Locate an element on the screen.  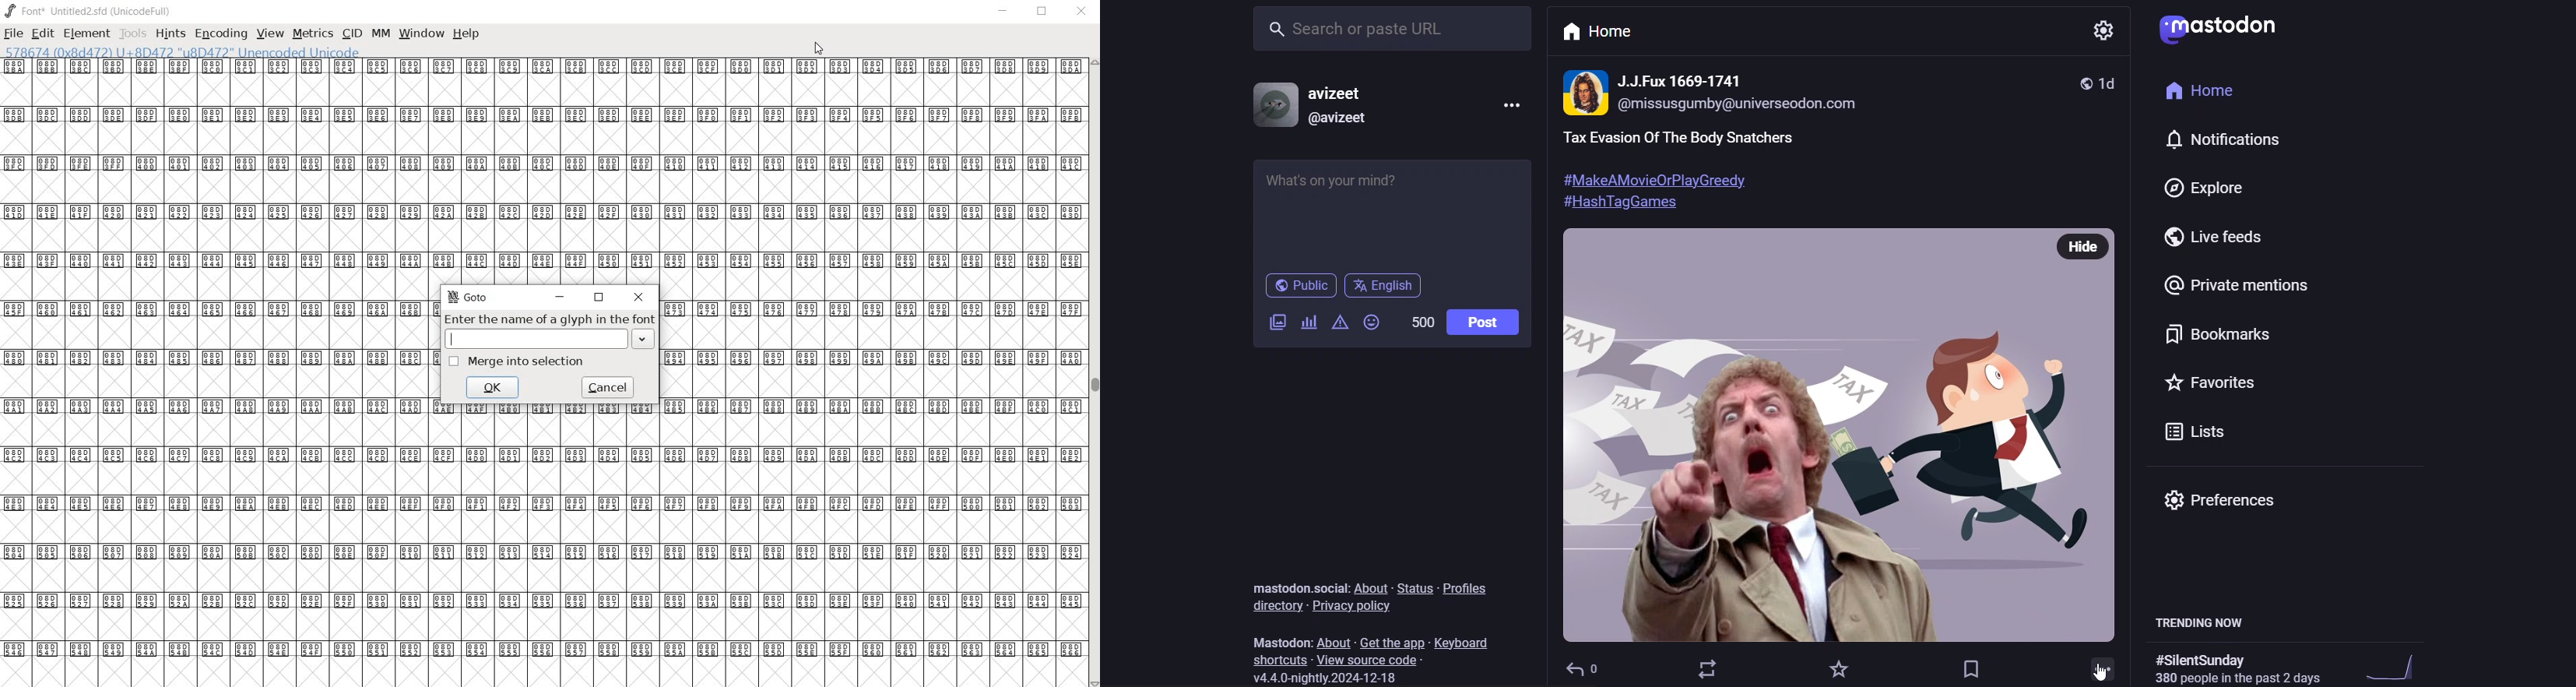
profiles is located at coordinates (1464, 587).